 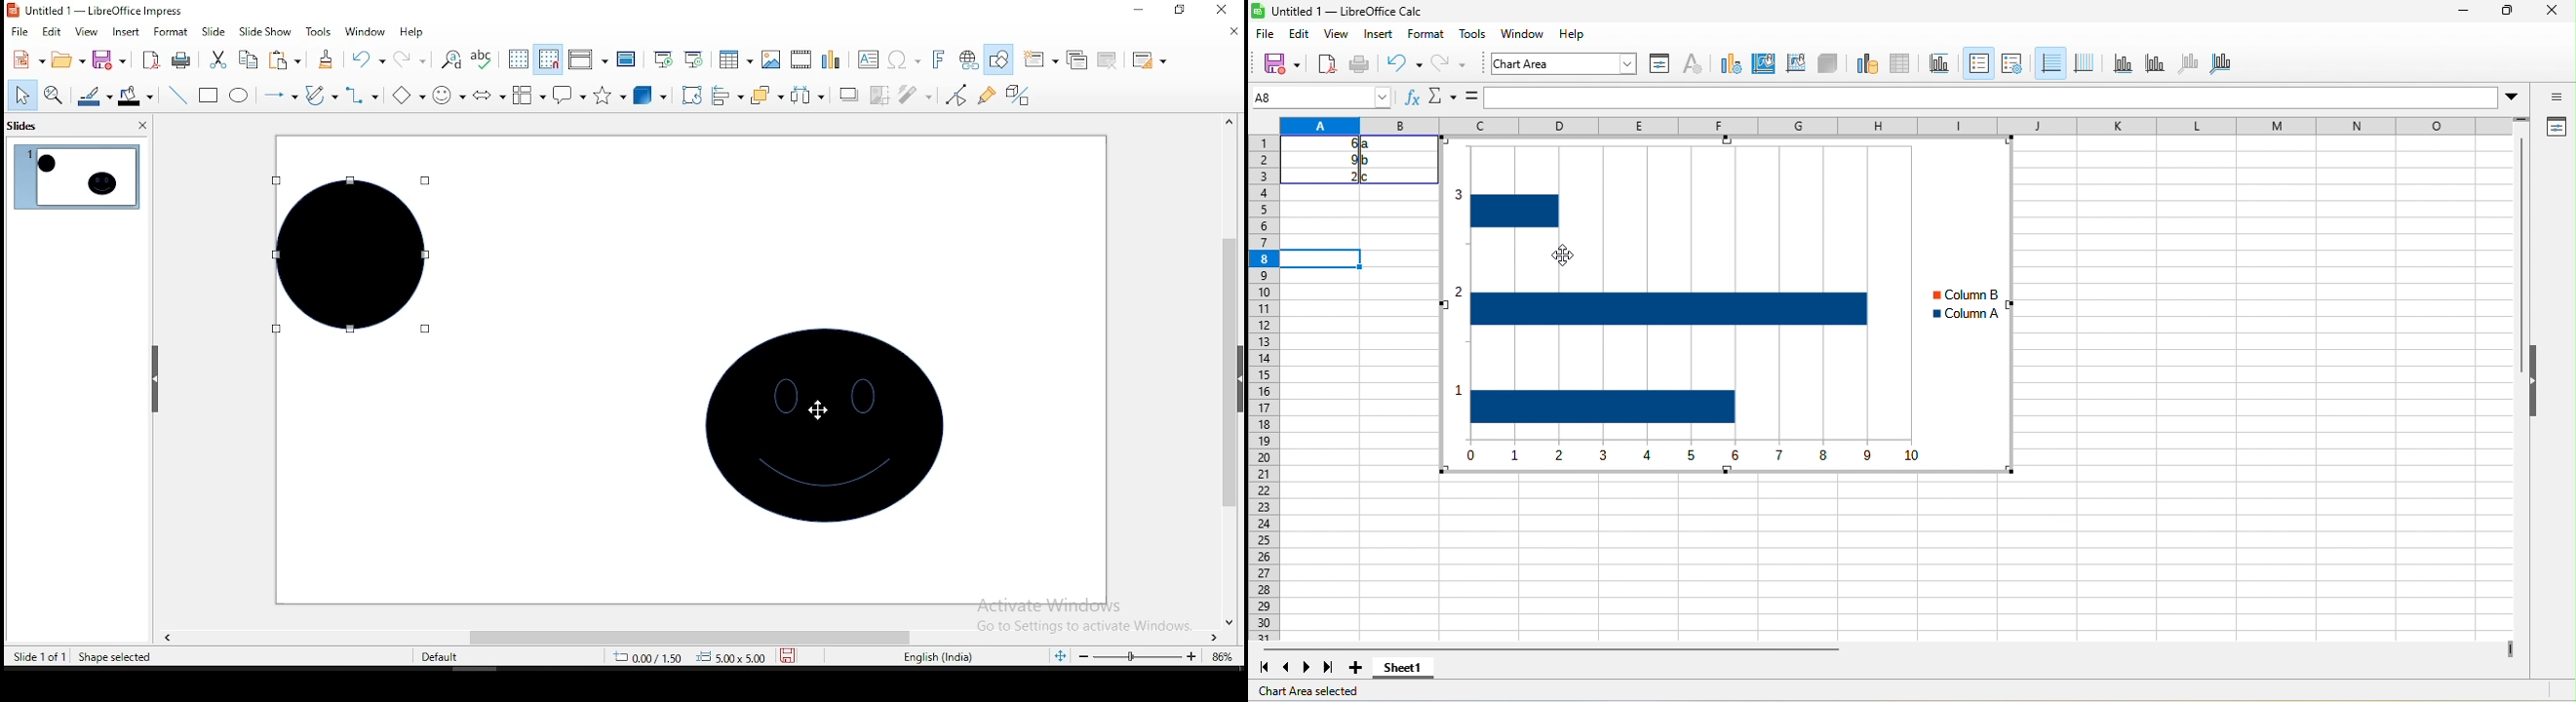 What do you see at coordinates (943, 657) in the screenshot?
I see `english (india)` at bounding box center [943, 657].